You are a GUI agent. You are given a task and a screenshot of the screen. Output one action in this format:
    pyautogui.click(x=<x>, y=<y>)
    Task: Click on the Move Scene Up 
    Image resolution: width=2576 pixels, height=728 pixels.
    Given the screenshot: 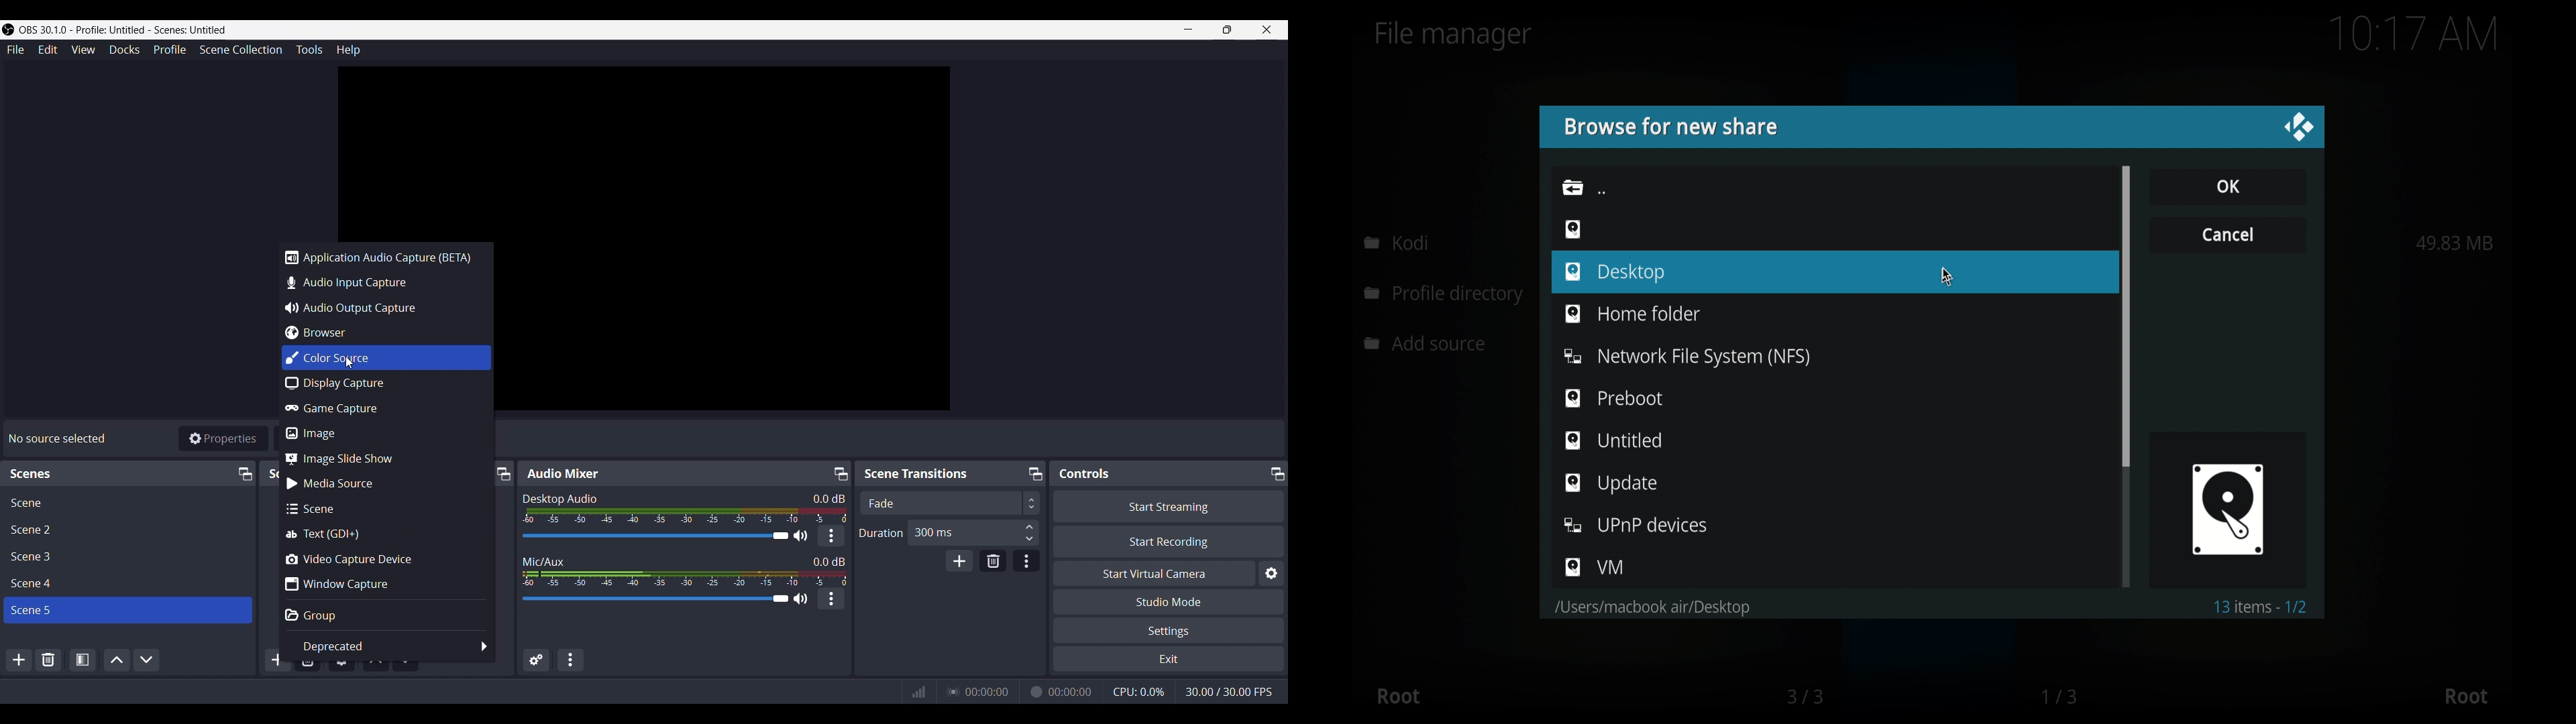 What is the action you would take?
    pyautogui.click(x=115, y=660)
    